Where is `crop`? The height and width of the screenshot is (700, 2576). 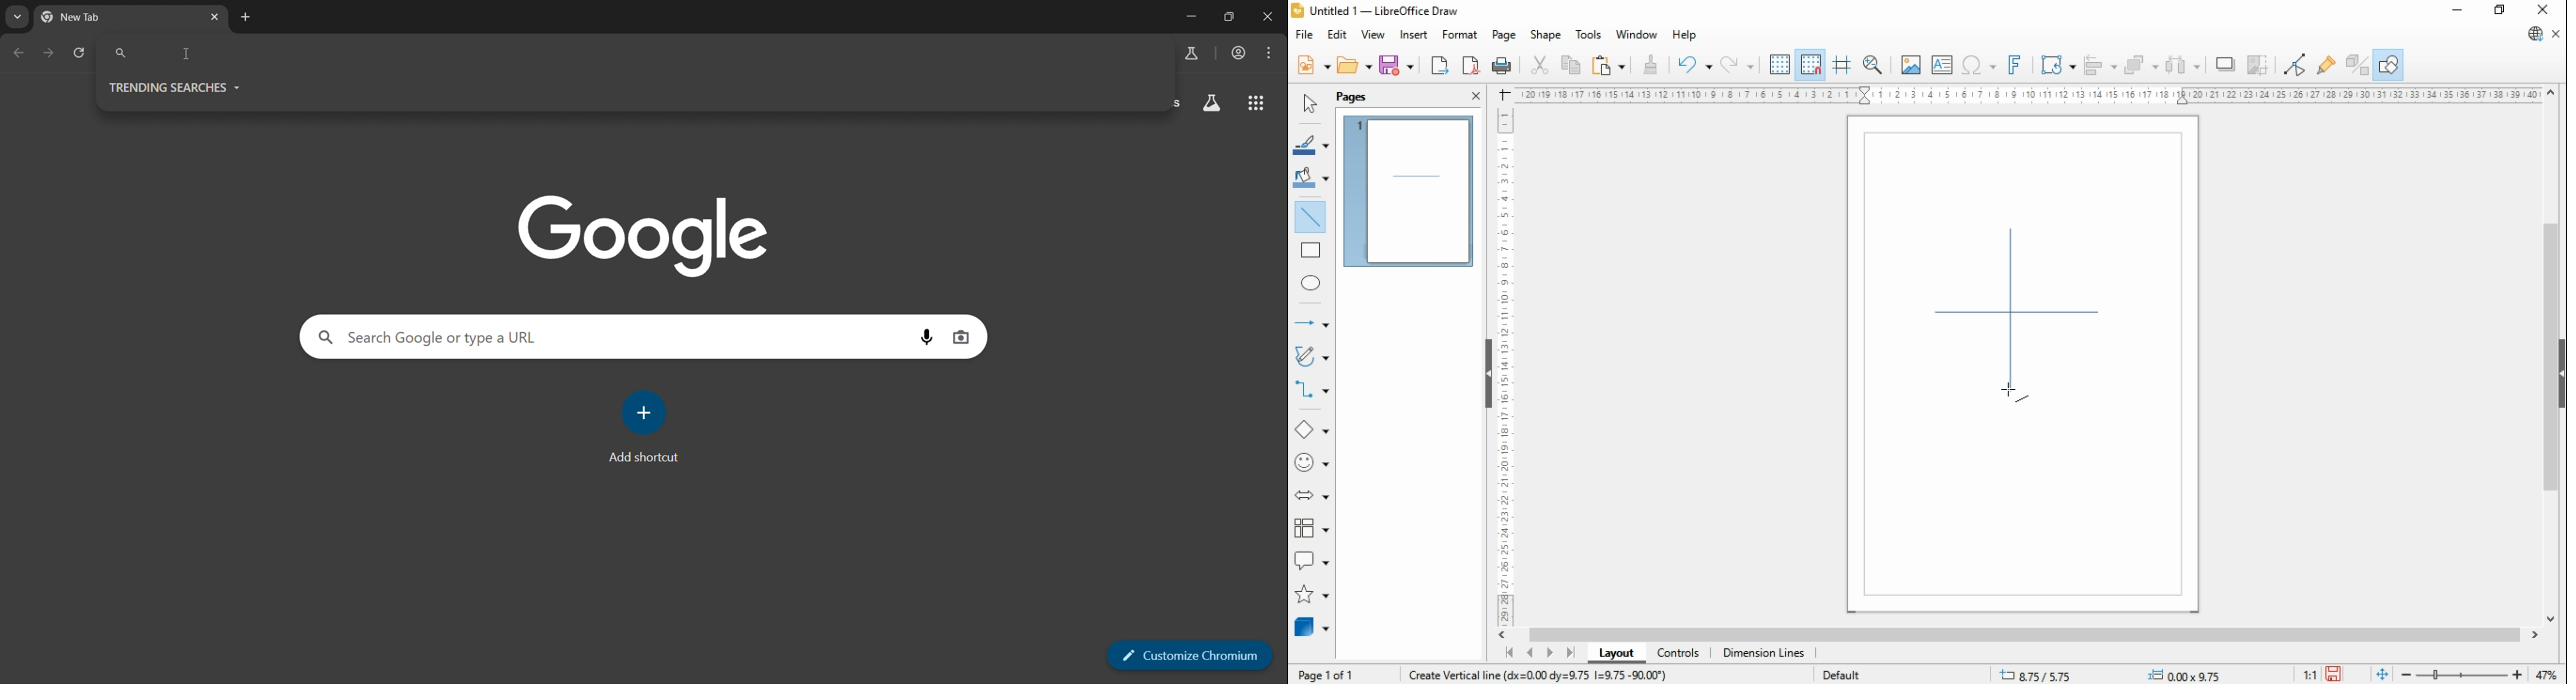 crop is located at coordinates (2262, 64).